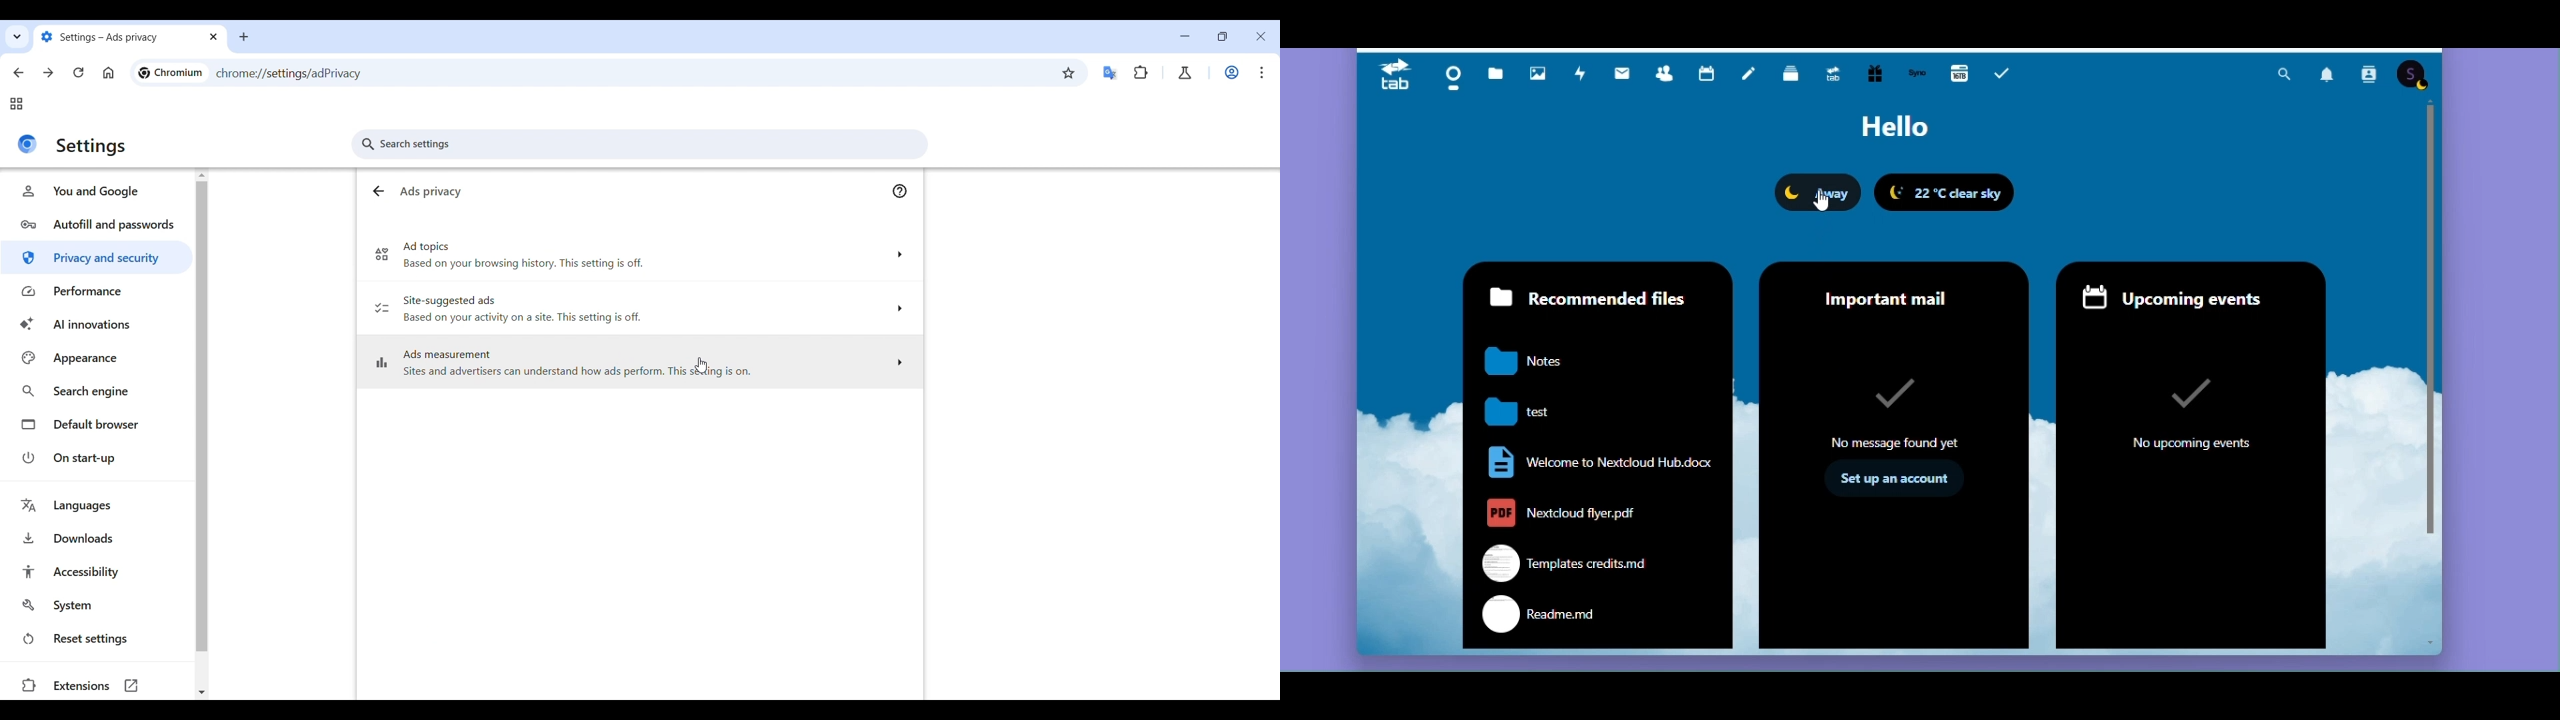 The width and height of the screenshot is (2576, 728). What do you see at coordinates (109, 73) in the screenshot?
I see `Go to homepage` at bounding box center [109, 73].